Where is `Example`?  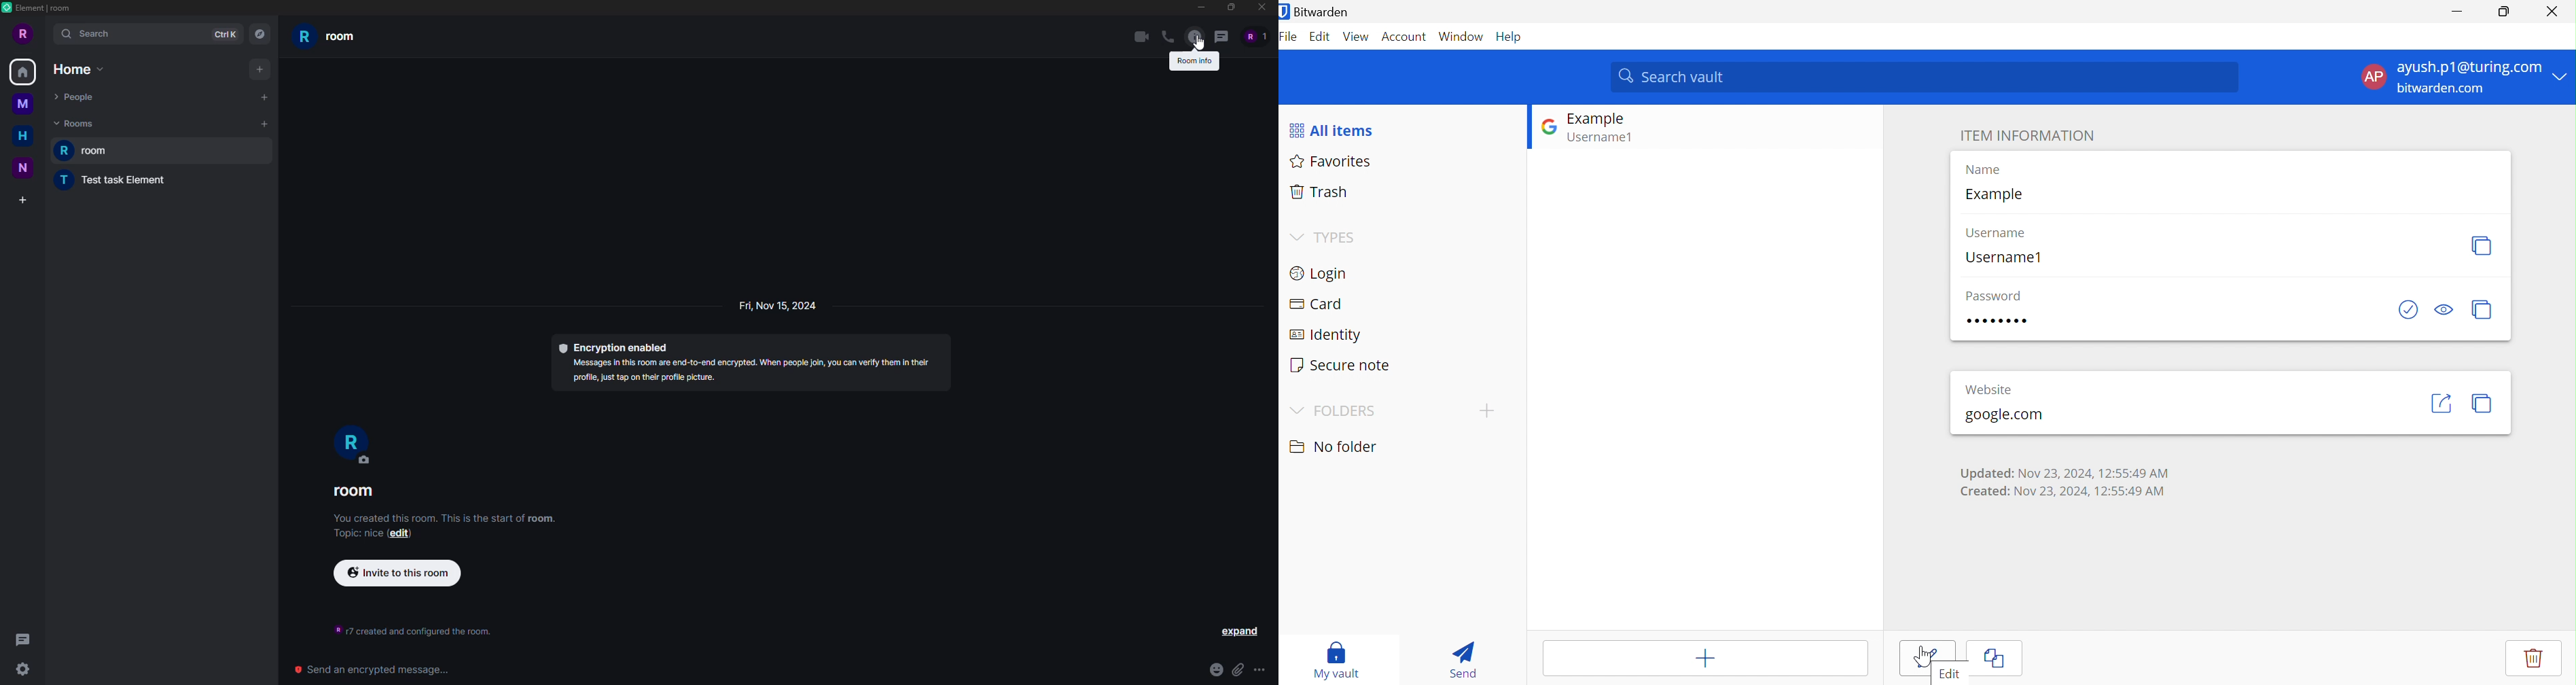
Example is located at coordinates (1993, 194).